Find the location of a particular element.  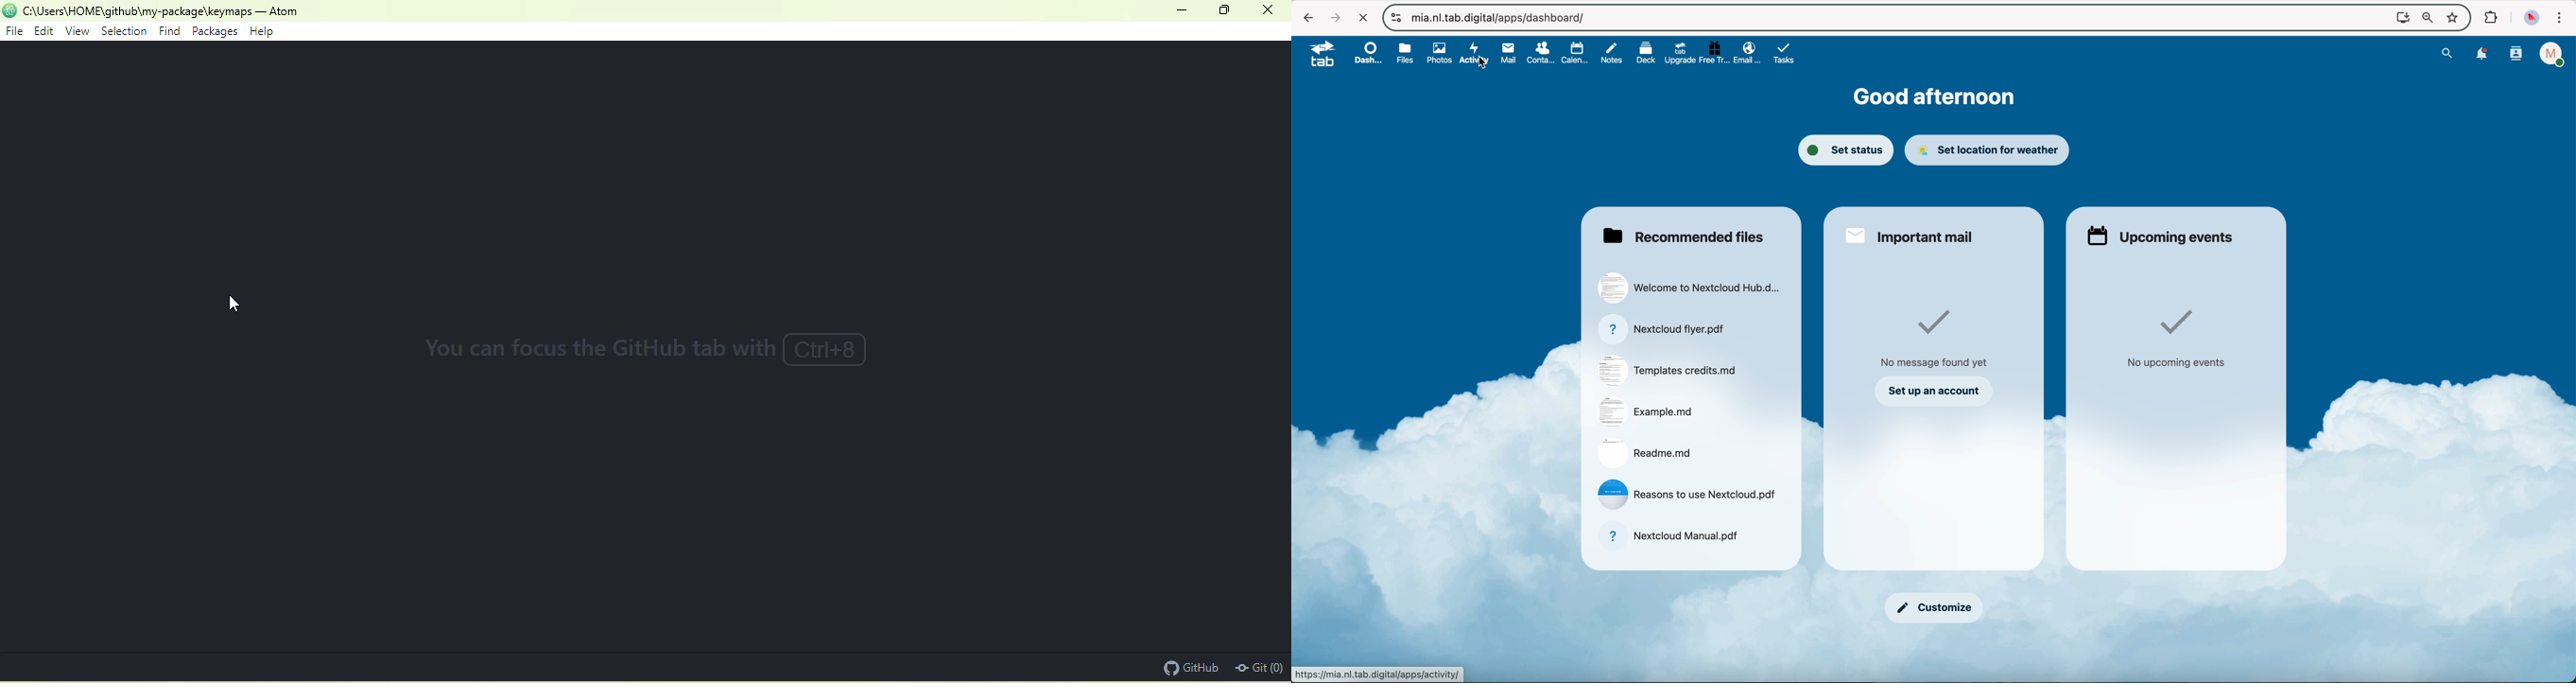

profile is located at coordinates (2554, 54).